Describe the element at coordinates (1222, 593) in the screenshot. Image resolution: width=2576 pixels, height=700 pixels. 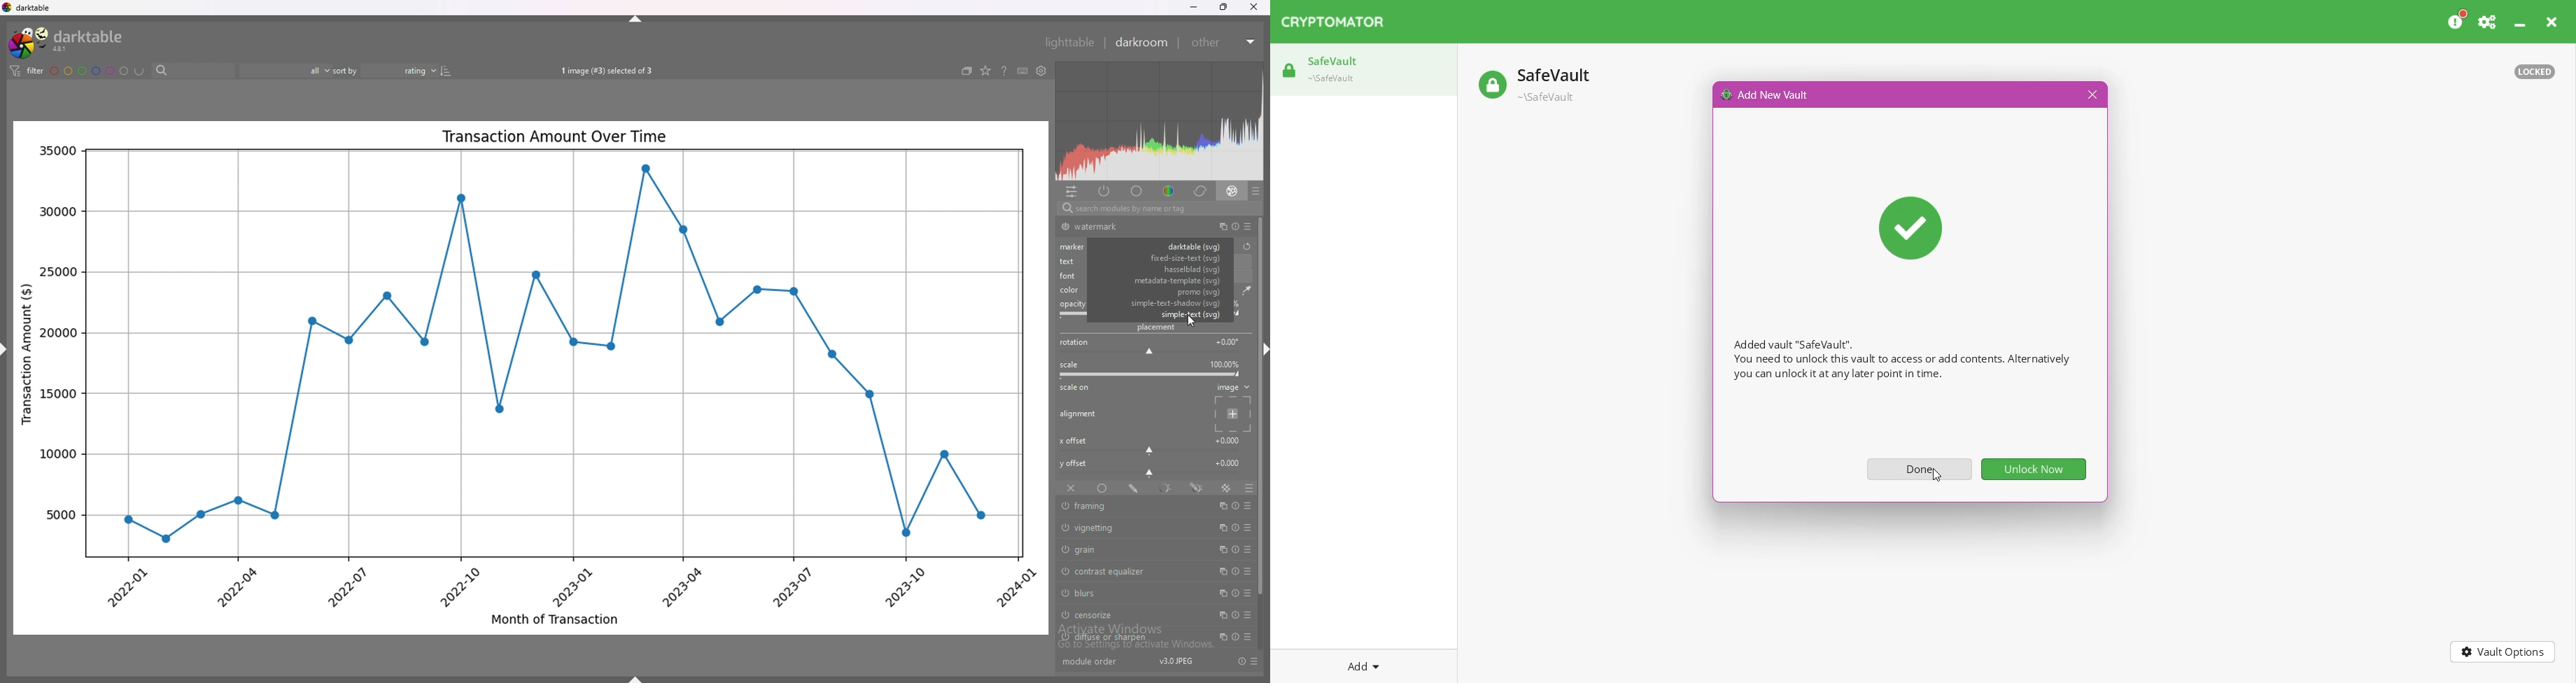
I see `multiple instances action` at that location.